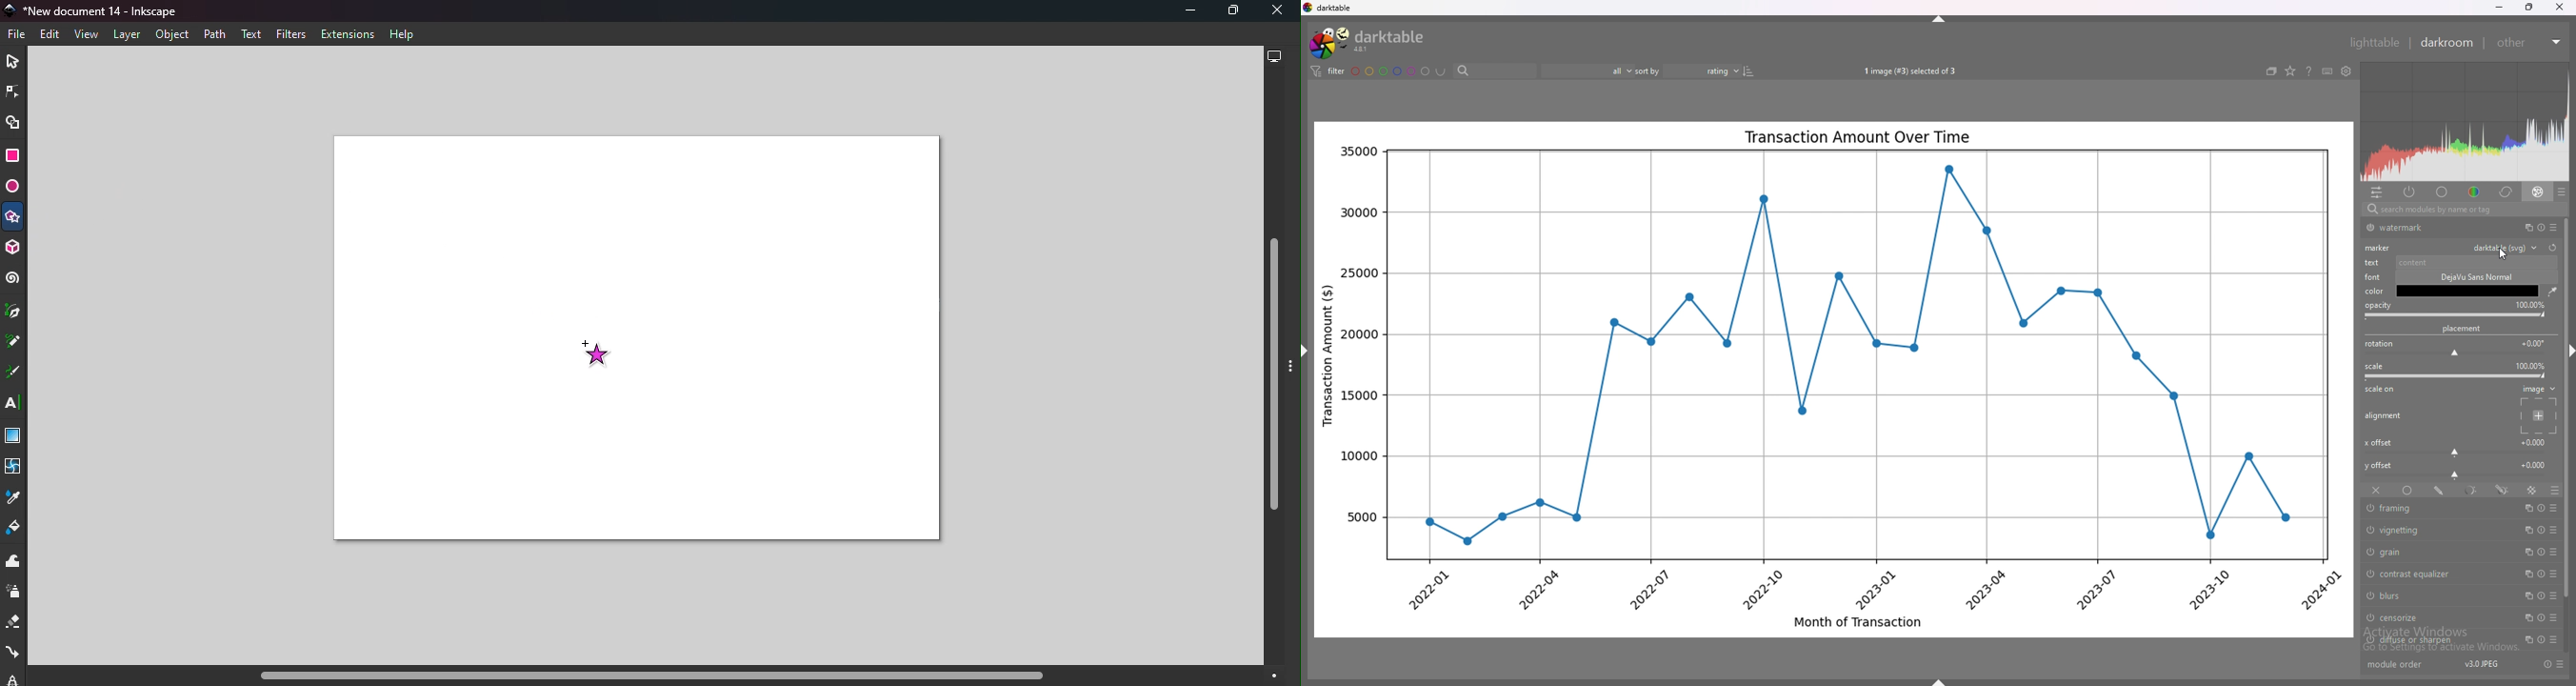 The image size is (2576, 700). Describe the element at coordinates (2555, 552) in the screenshot. I see `presets` at that location.